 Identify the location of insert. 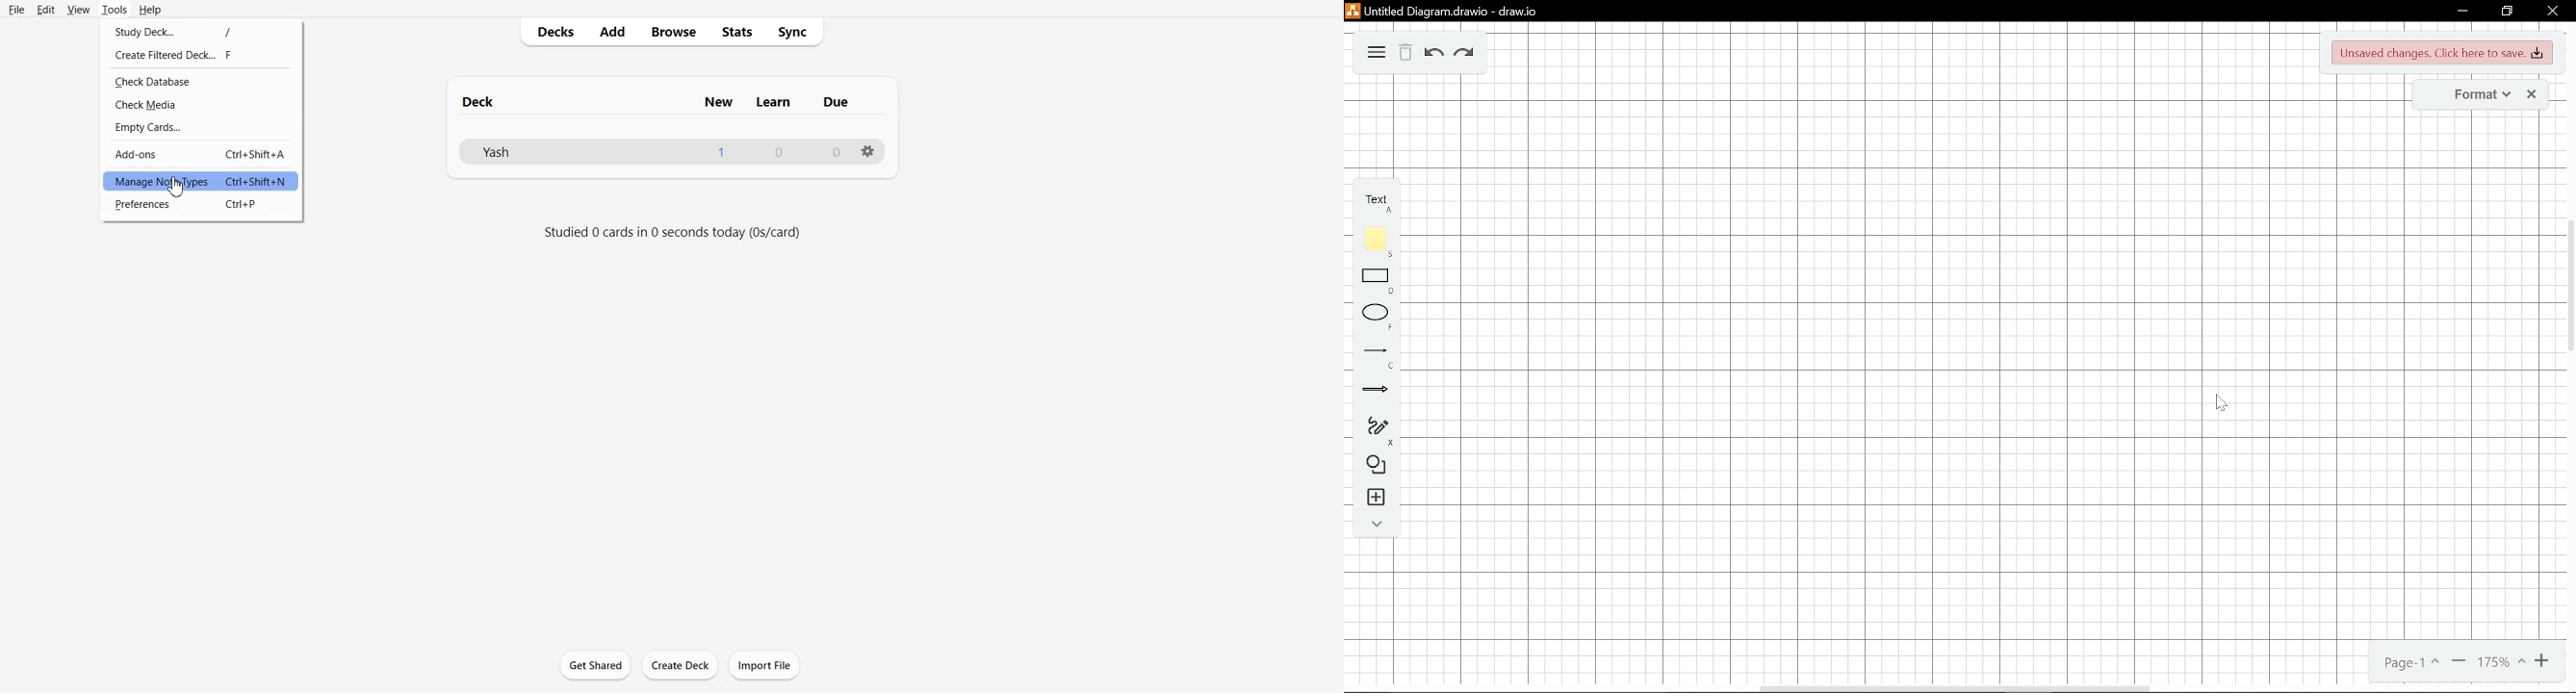
(1369, 499).